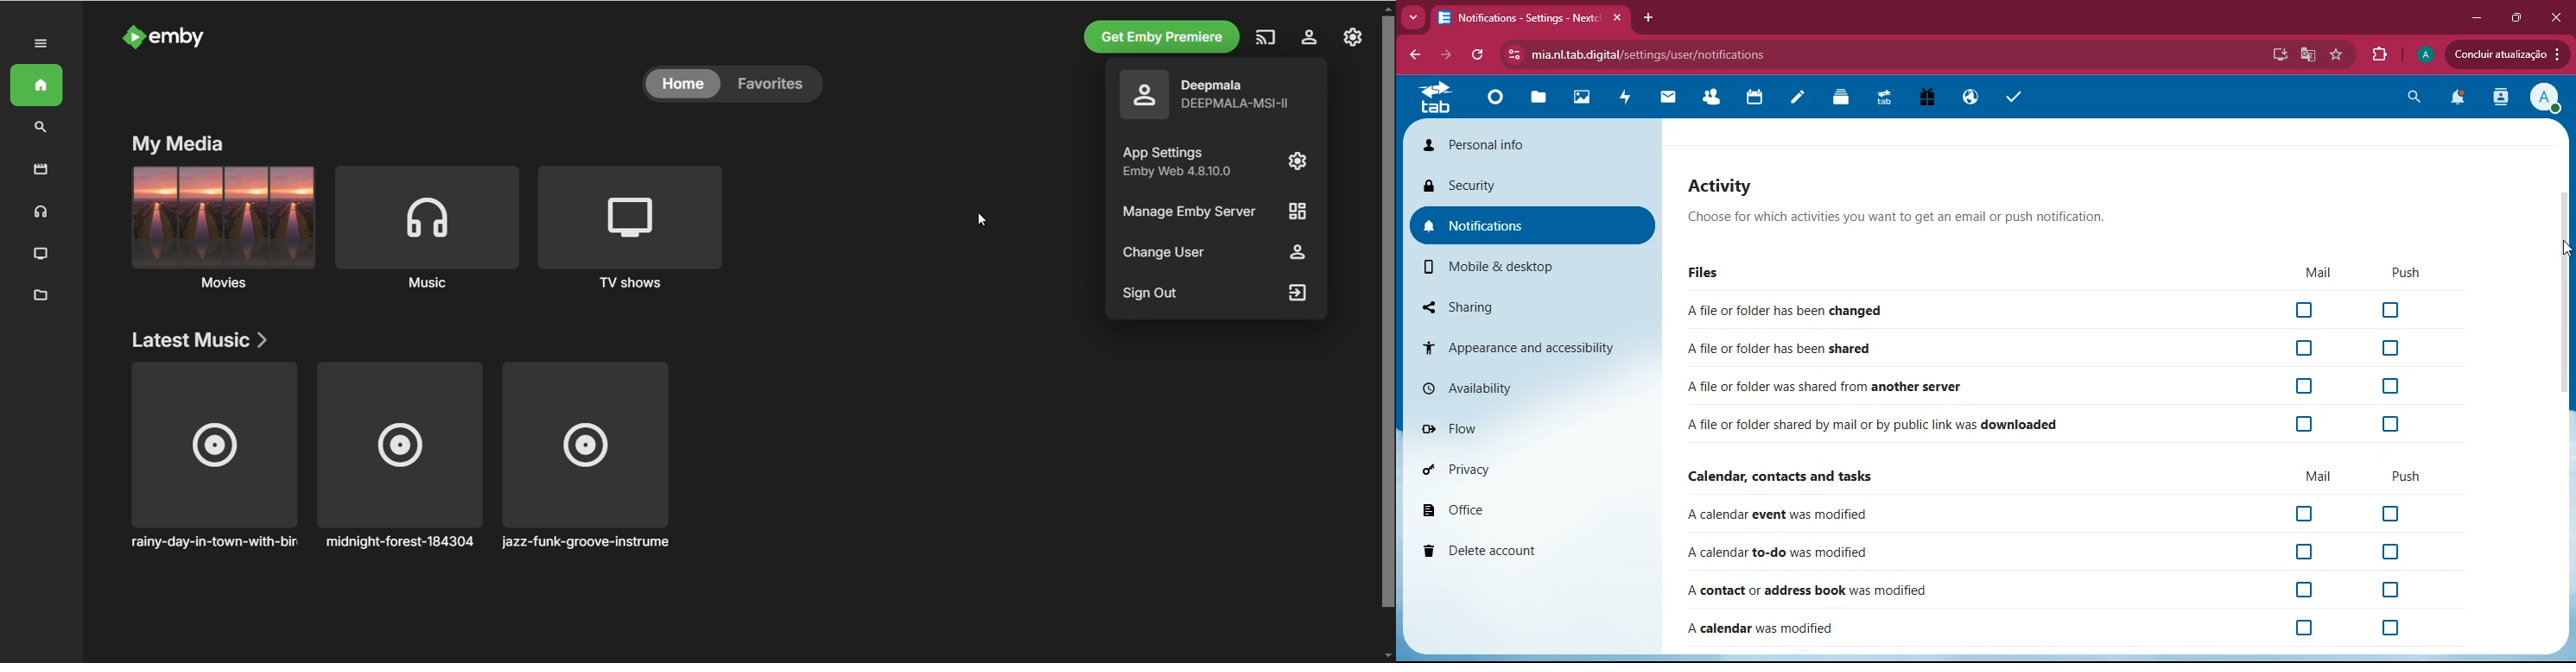 The image size is (2576, 672). Describe the element at coordinates (2307, 56) in the screenshot. I see `google translate` at that location.